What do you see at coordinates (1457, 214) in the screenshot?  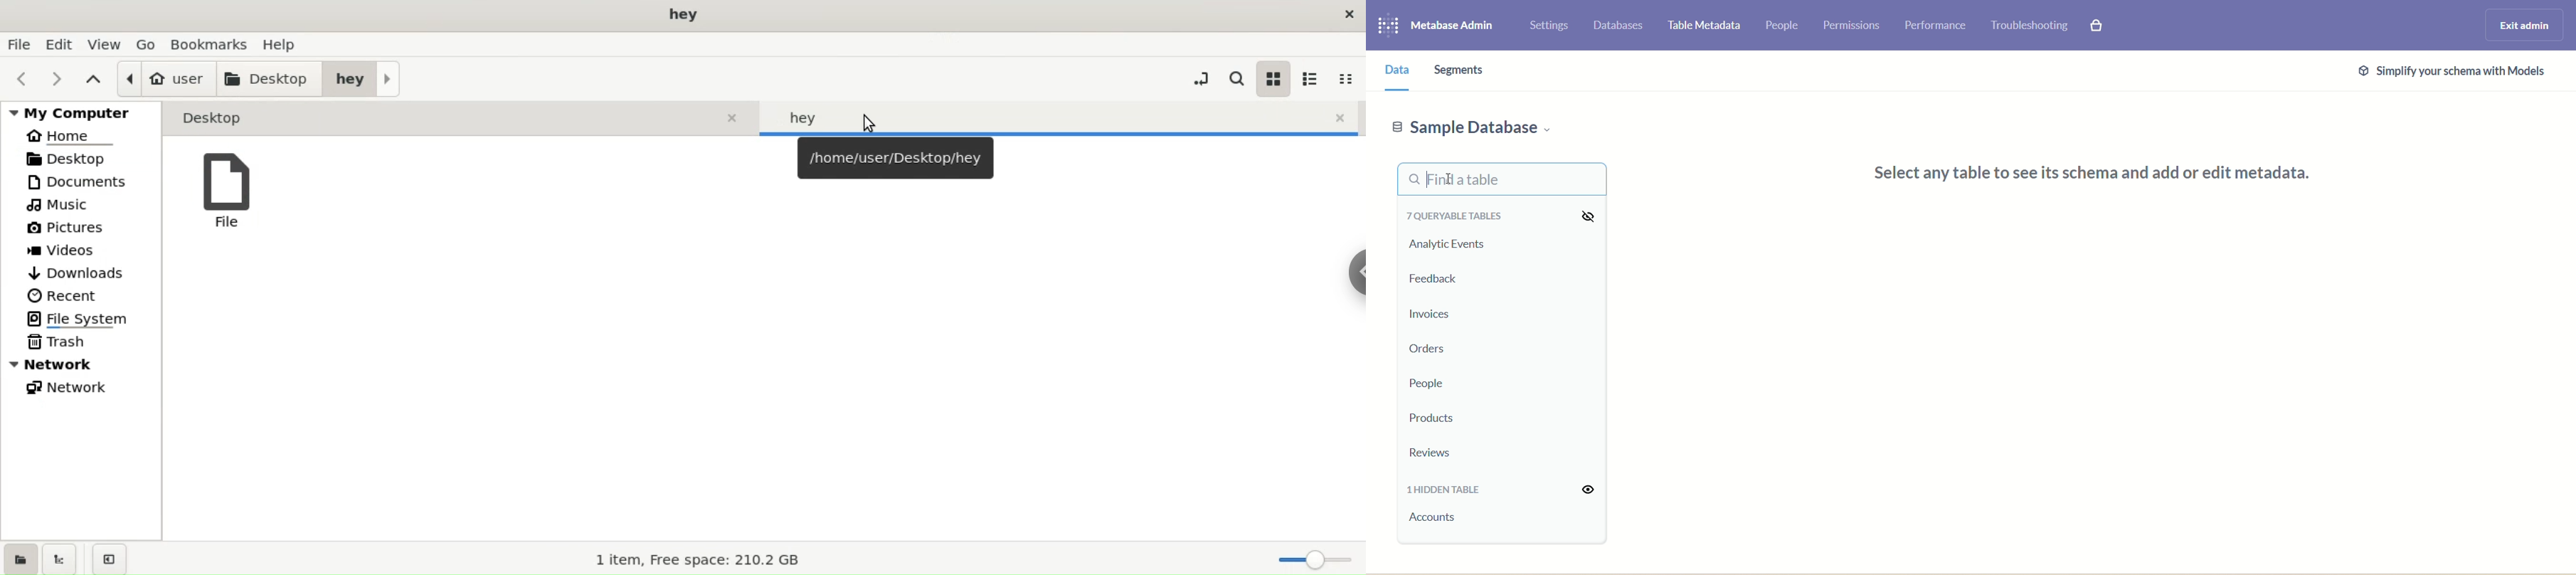 I see `queryable tables` at bounding box center [1457, 214].